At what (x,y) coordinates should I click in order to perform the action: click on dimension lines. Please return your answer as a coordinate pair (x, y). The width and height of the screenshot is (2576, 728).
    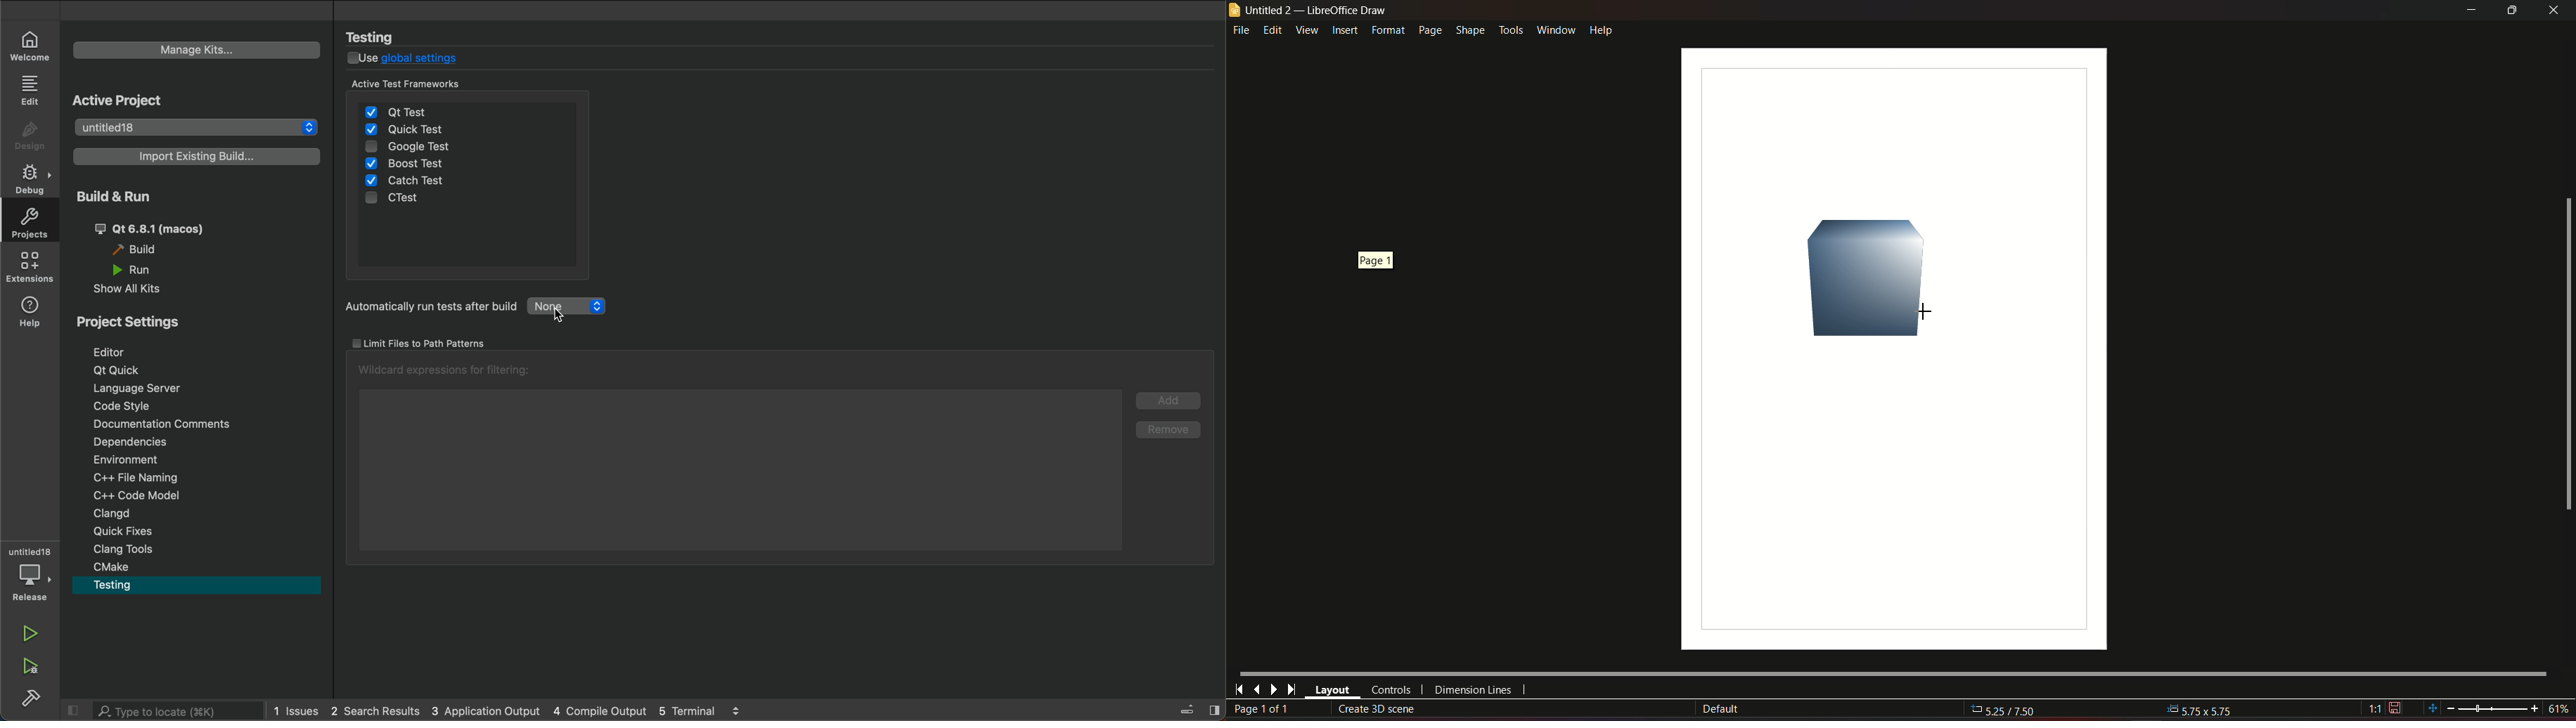
    Looking at the image, I should click on (1474, 692).